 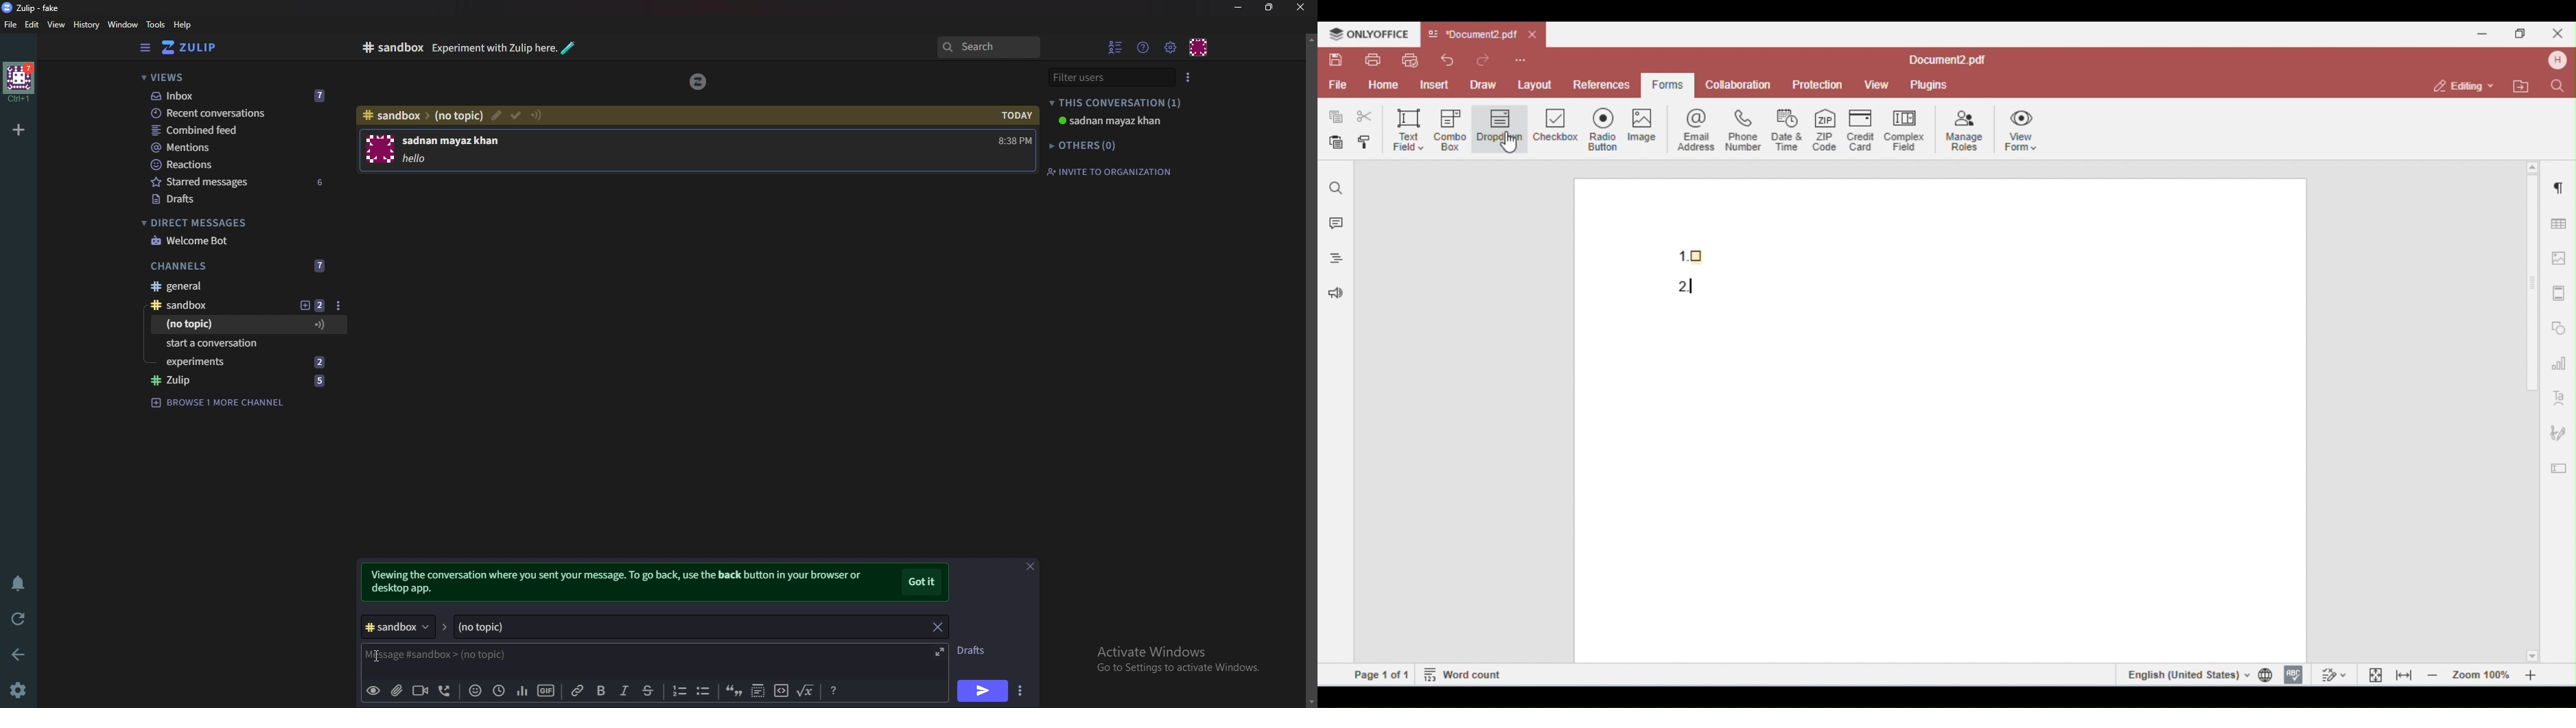 I want to click on Emoji, so click(x=477, y=690).